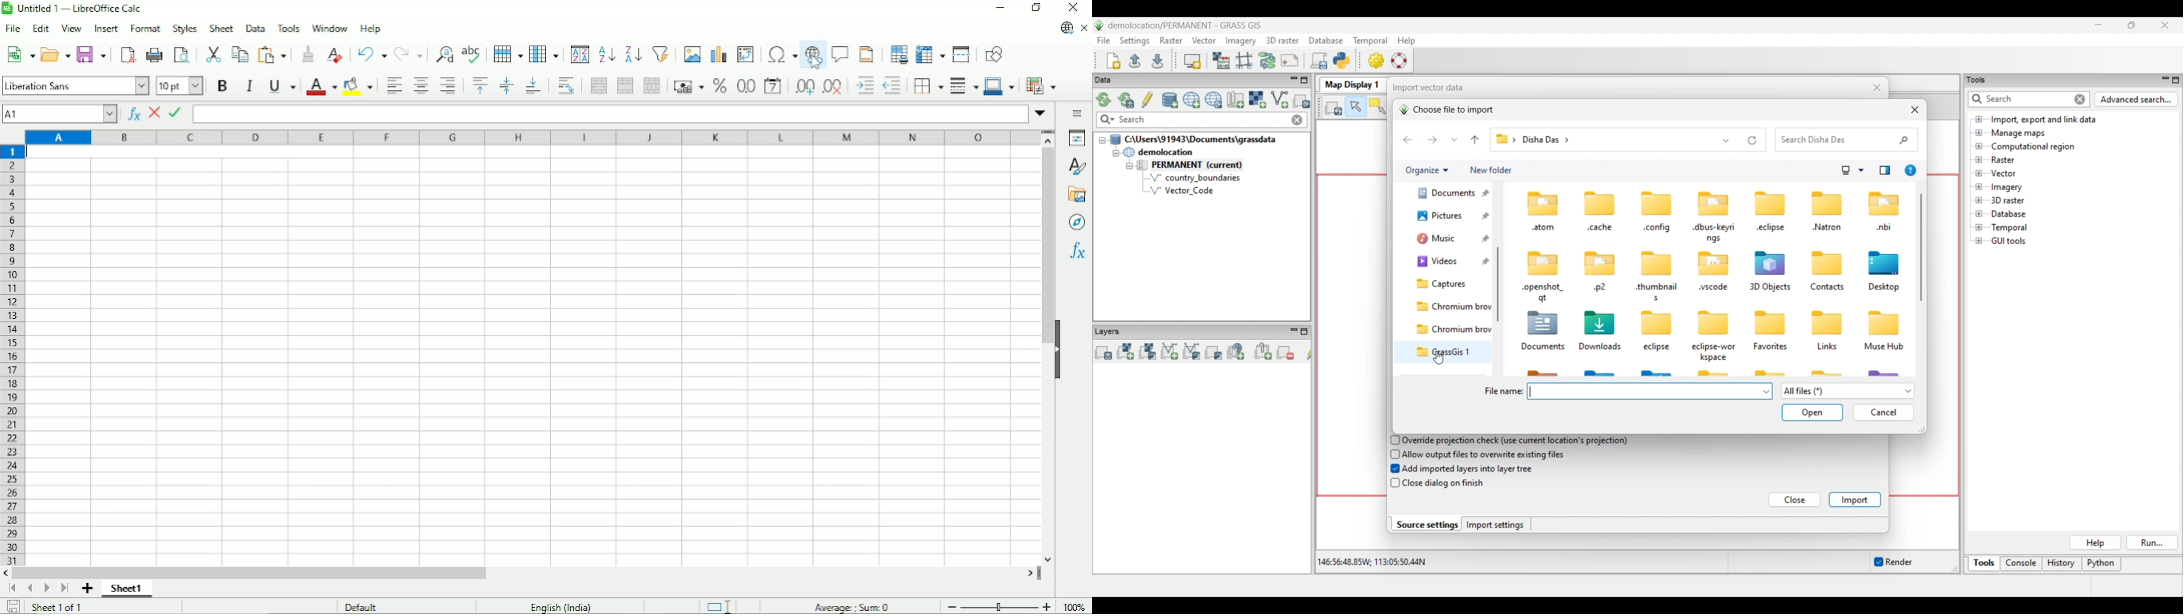 The width and height of the screenshot is (2184, 616). Describe the element at coordinates (774, 86) in the screenshot. I see `Format as date` at that location.